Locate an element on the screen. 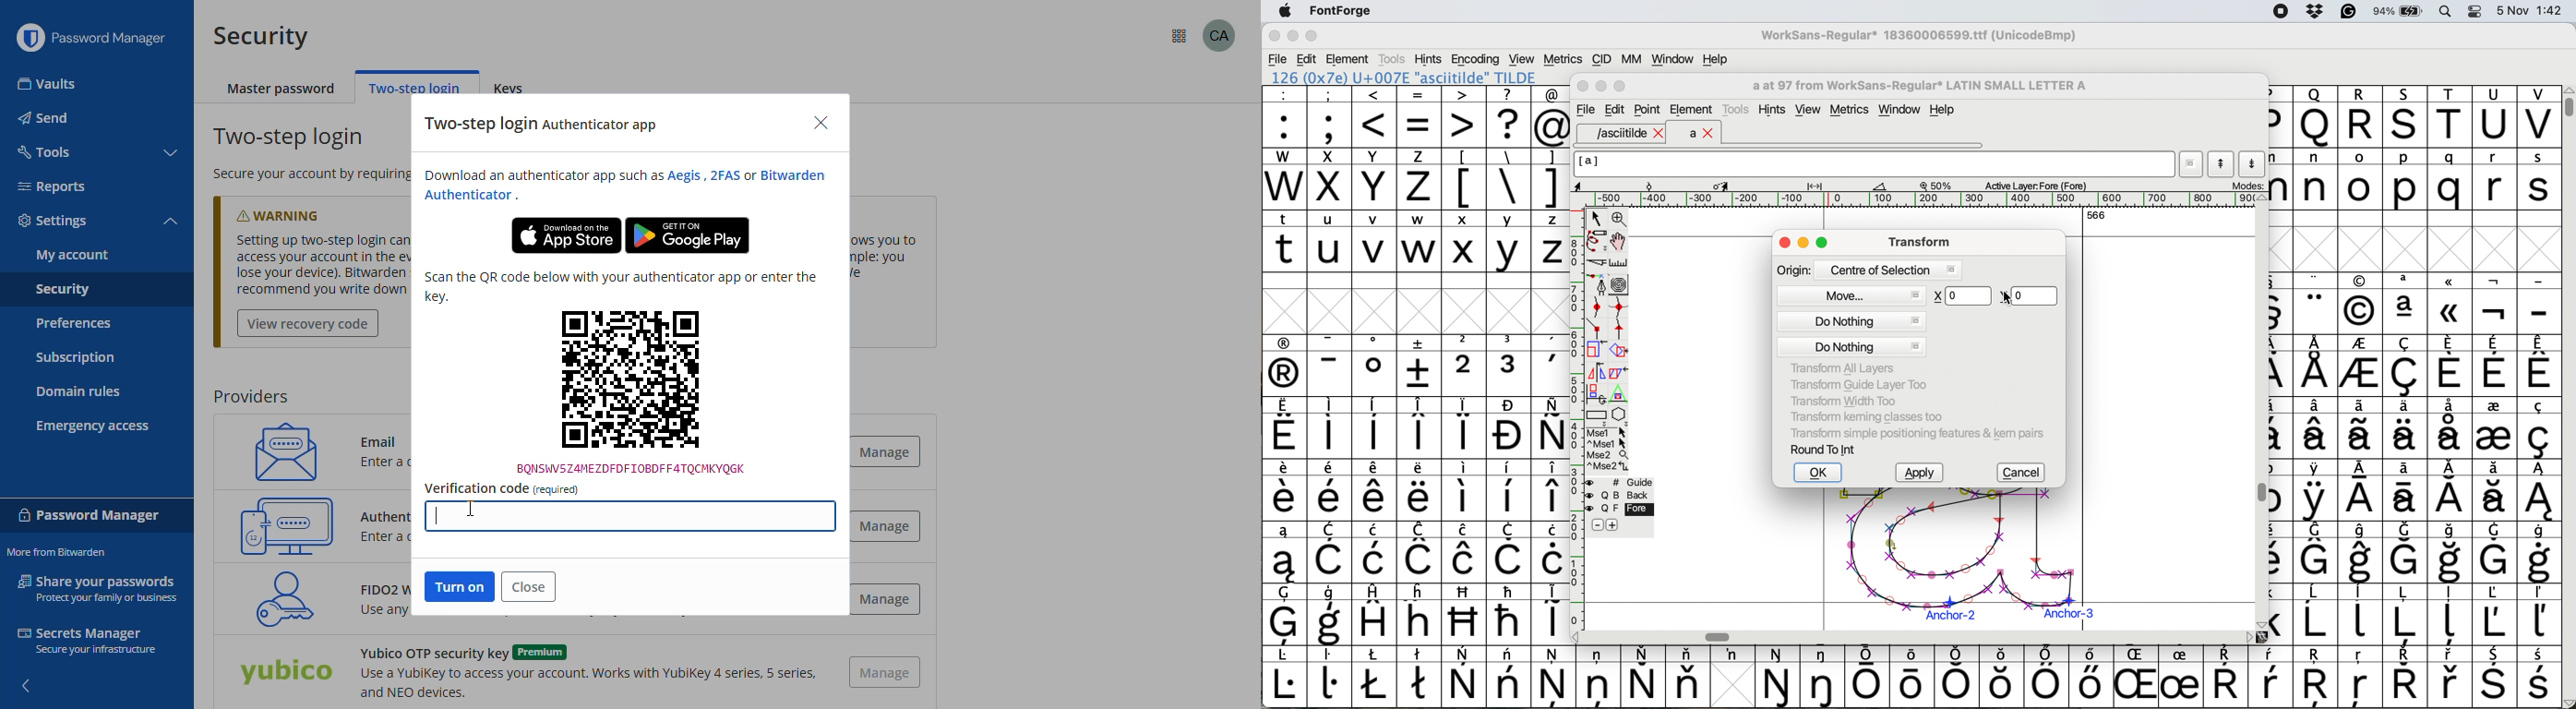 This screenshot has width=2576, height=728. w is located at coordinates (1419, 242).